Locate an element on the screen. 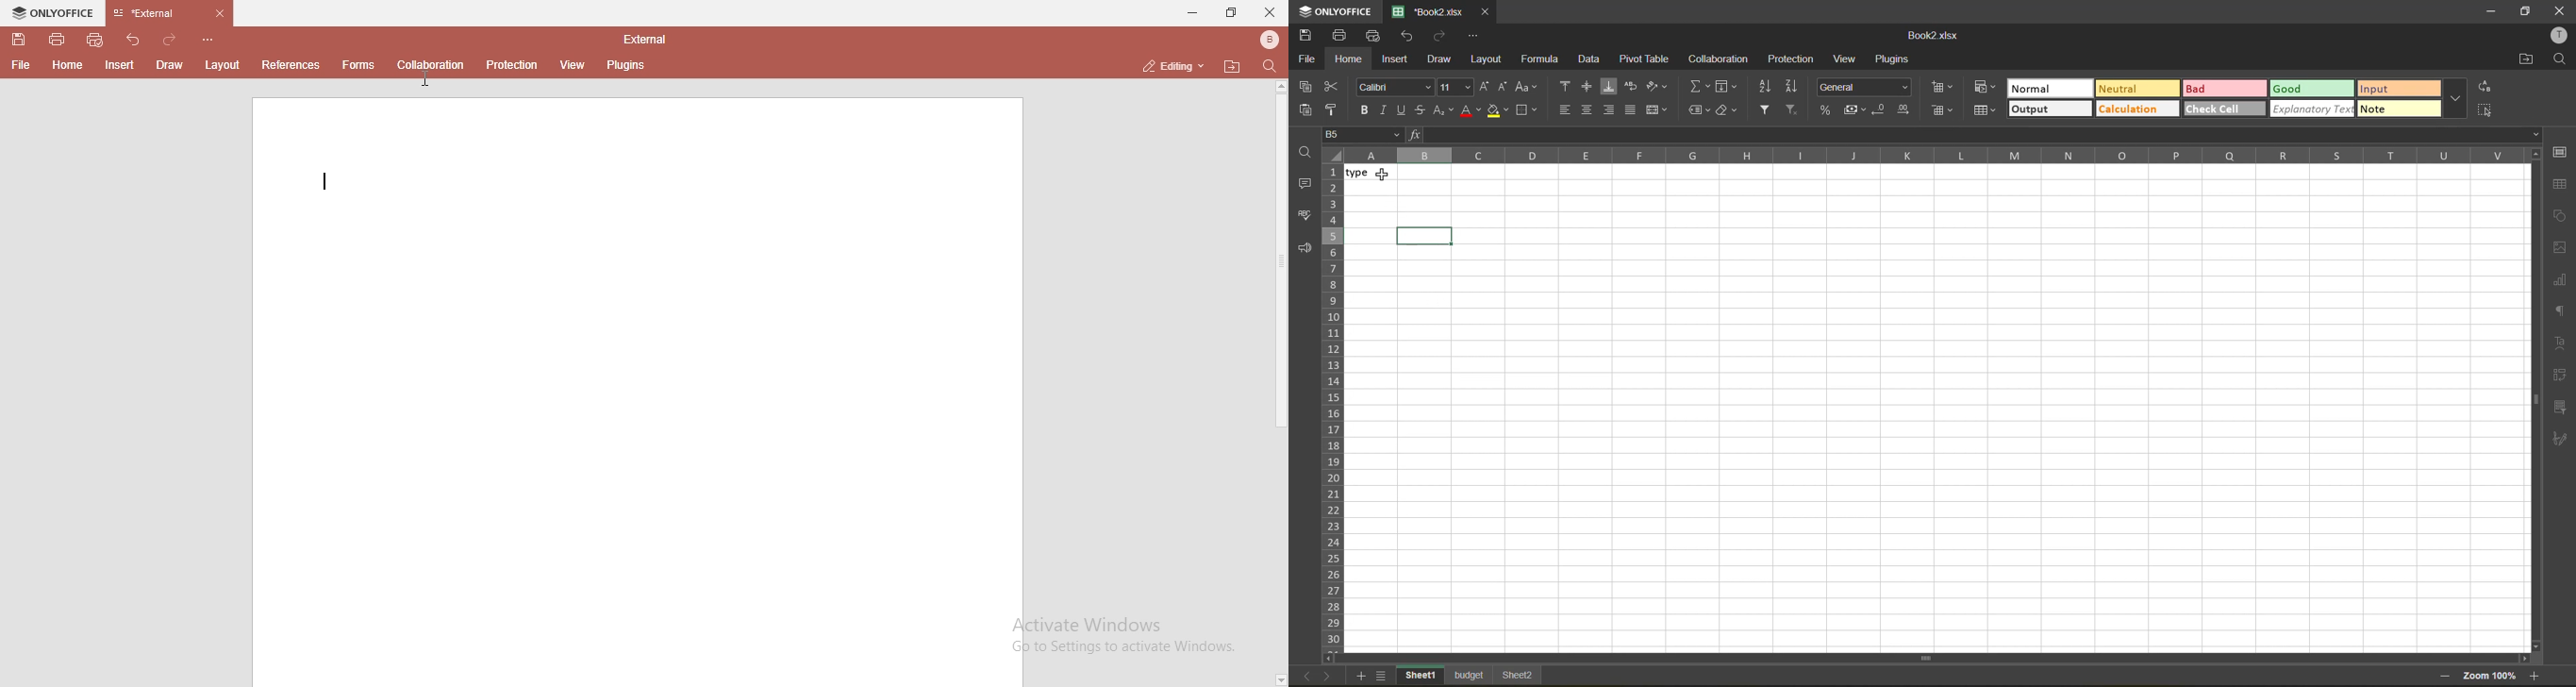 This screenshot has width=2576, height=700. conditional formatting is located at coordinates (1987, 89).